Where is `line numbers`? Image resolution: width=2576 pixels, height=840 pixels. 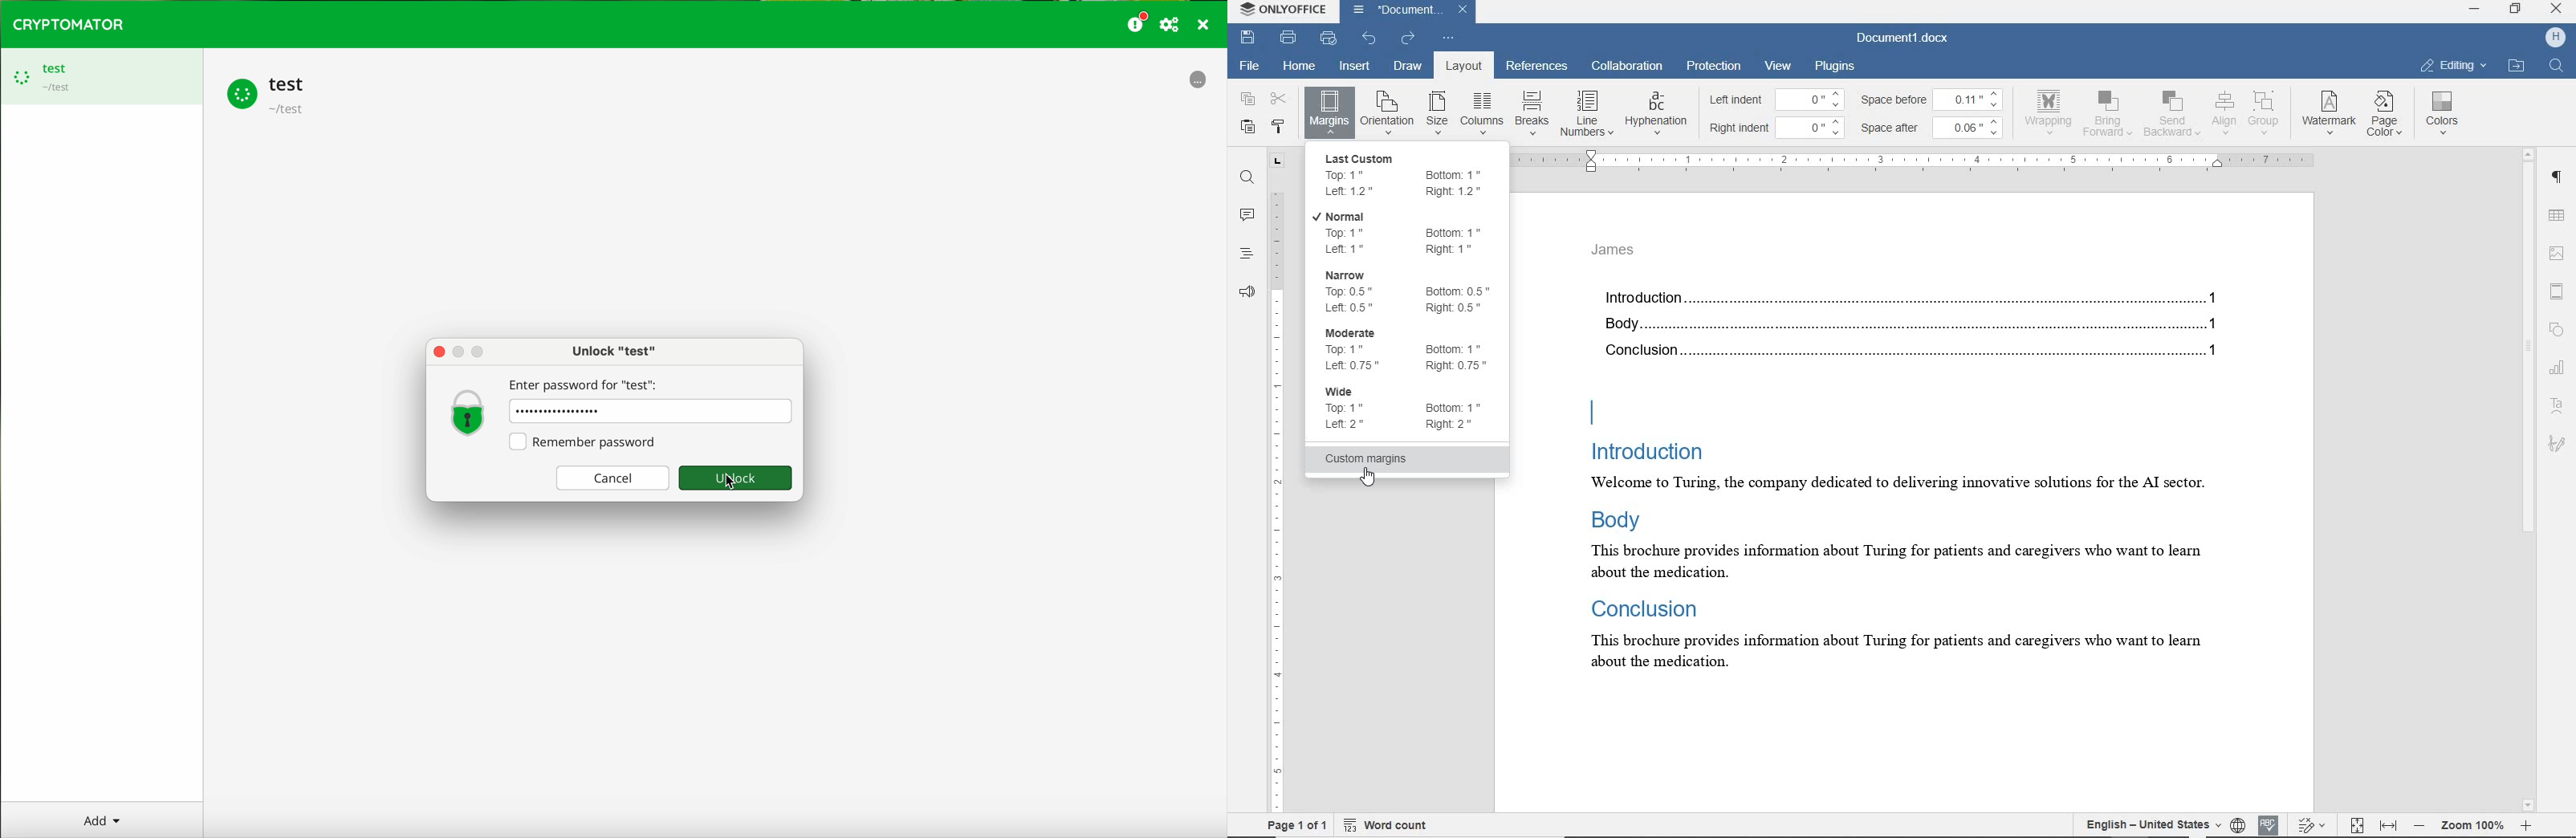 line numbers is located at coordinates (1585, 113).